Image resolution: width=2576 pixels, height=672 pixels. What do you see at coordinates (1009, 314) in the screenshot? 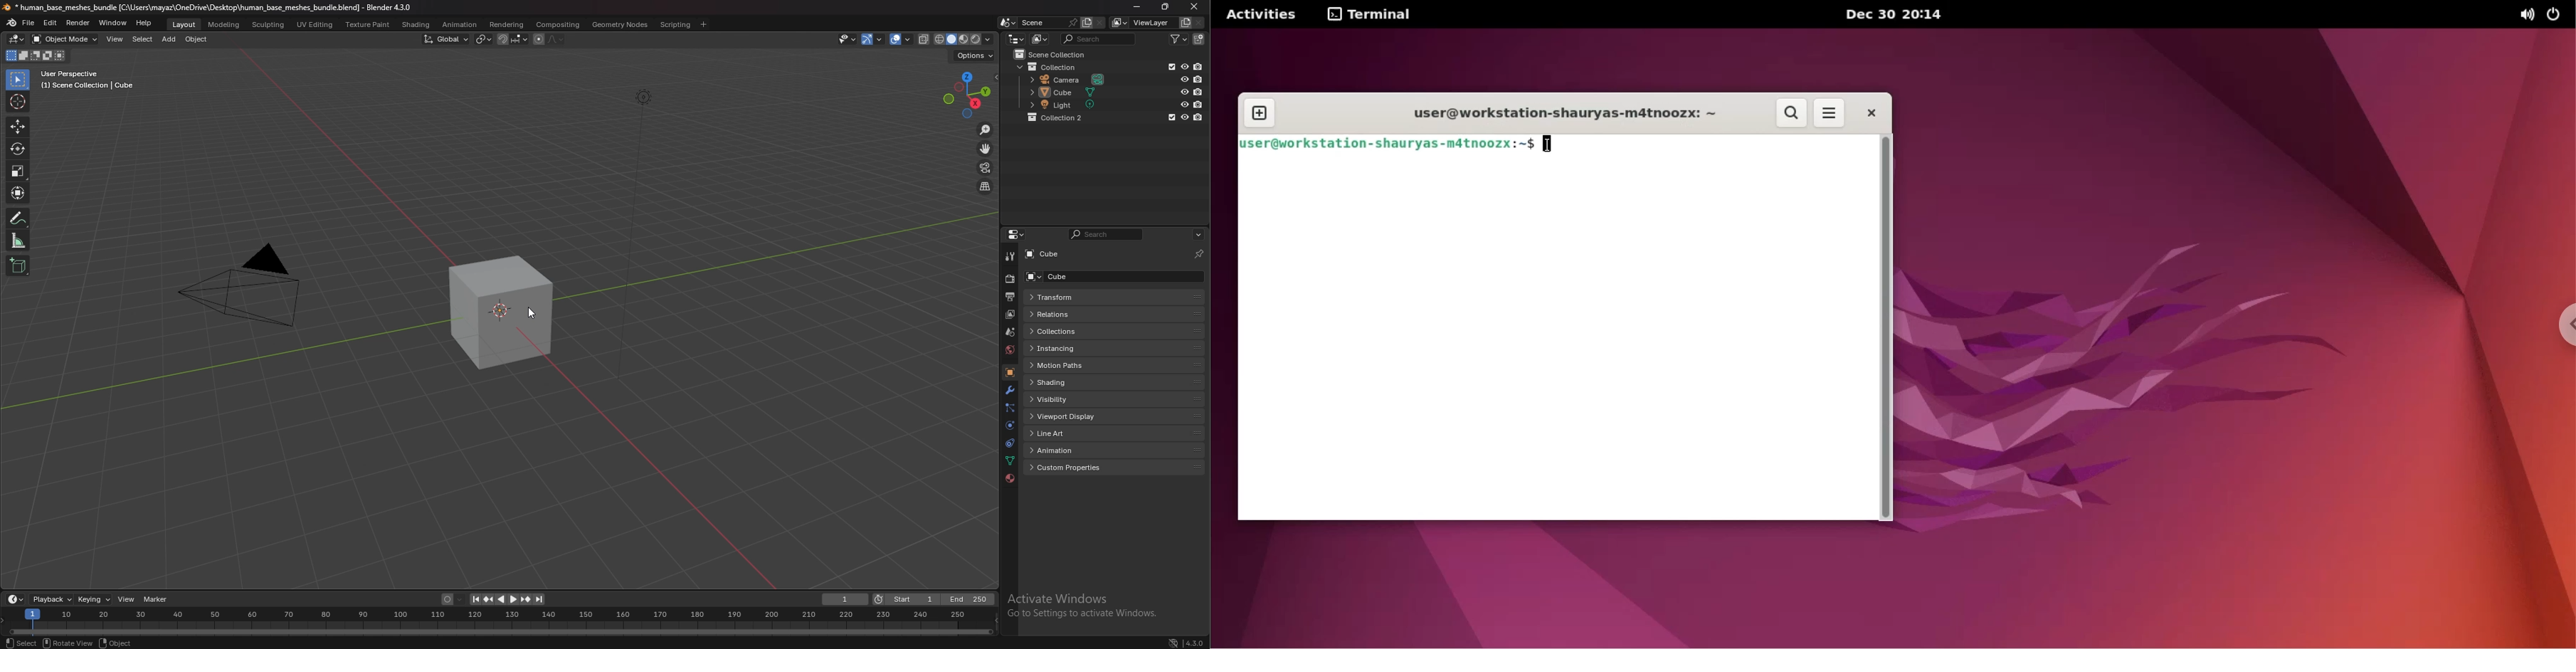
I see `view layer` at bounding box center [1009, 314].